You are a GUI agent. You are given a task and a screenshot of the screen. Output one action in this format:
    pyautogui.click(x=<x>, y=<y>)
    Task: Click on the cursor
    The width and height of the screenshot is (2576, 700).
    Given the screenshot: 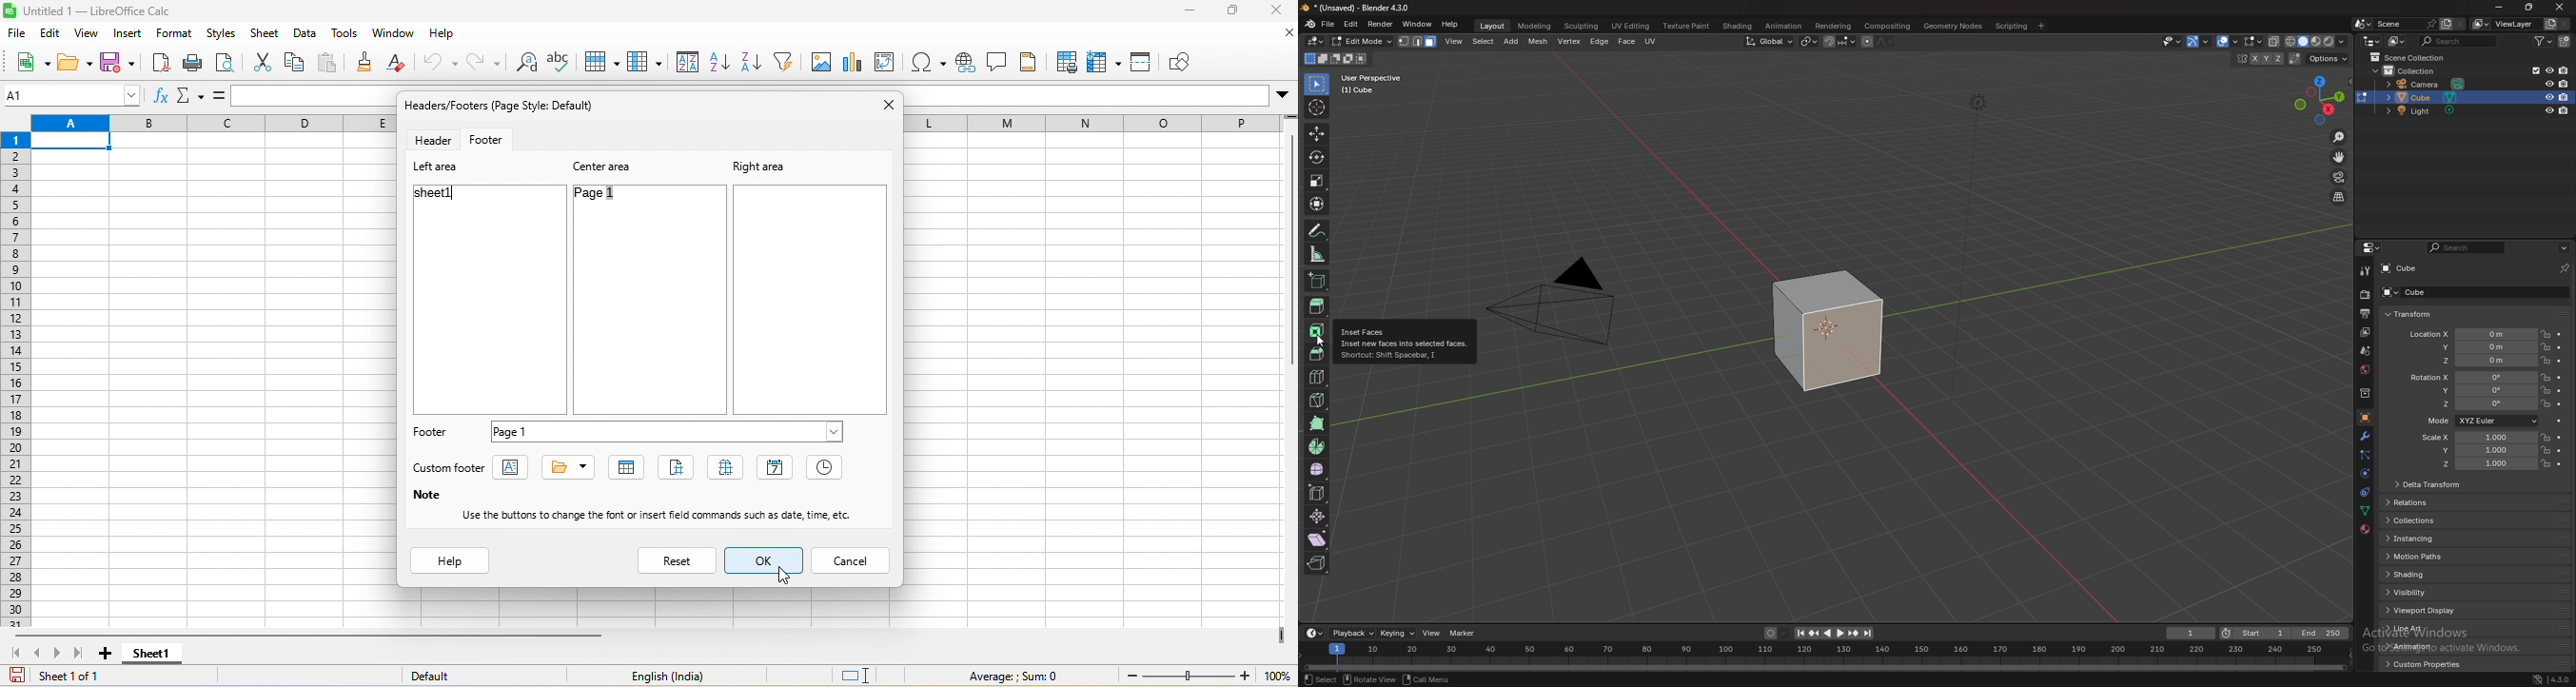 What is the action you would take?
    pyautogui.click(x=1316, y=106)
    